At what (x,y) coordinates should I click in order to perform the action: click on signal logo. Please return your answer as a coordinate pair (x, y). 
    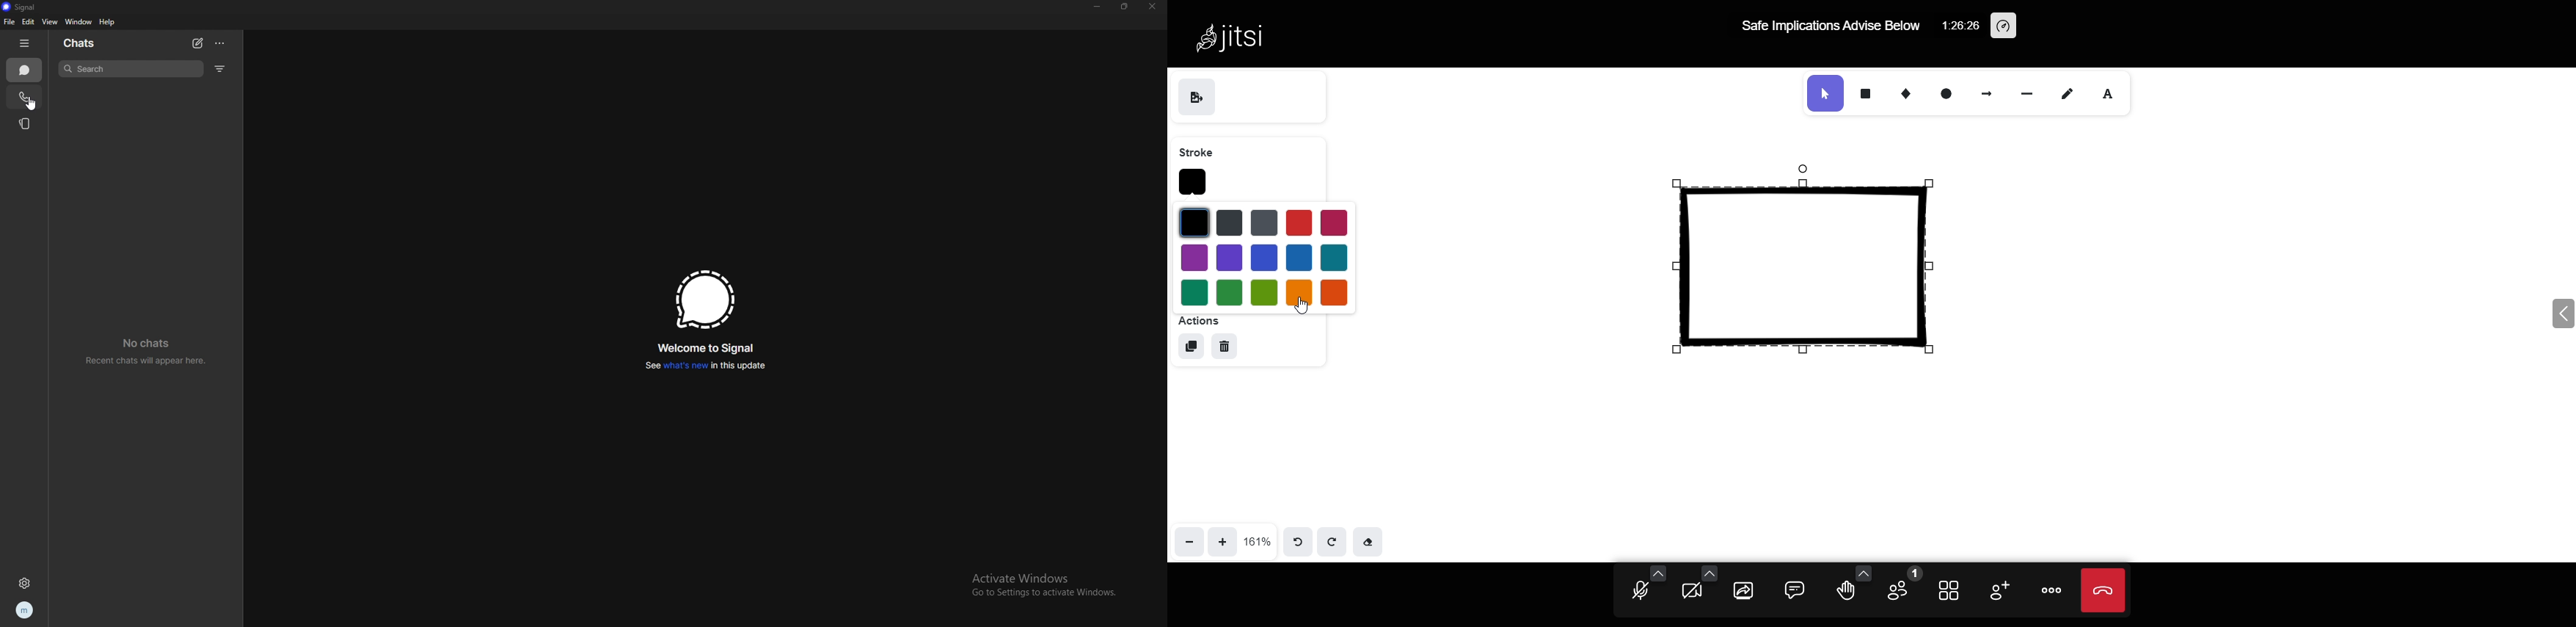
    Looking at the image, I should click on (706, 299).